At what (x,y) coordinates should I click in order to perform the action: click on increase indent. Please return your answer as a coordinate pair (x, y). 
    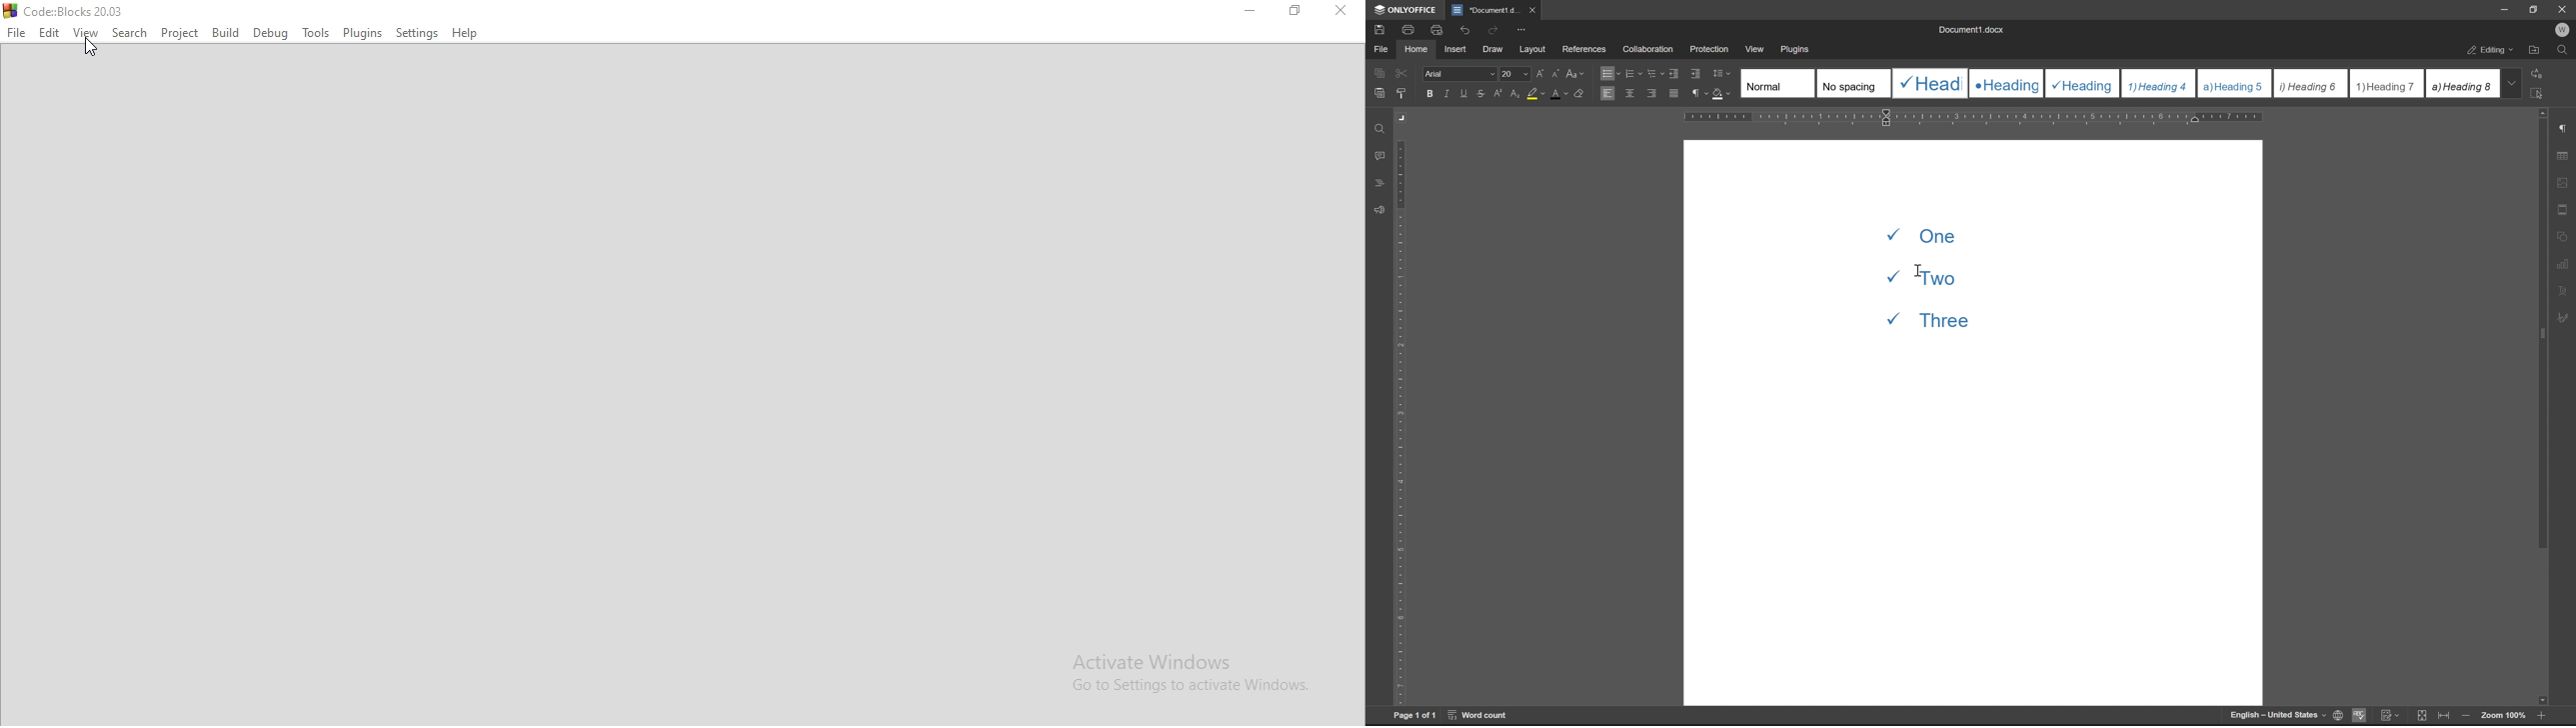
    Looking at the image, I should click on (1696, 74).